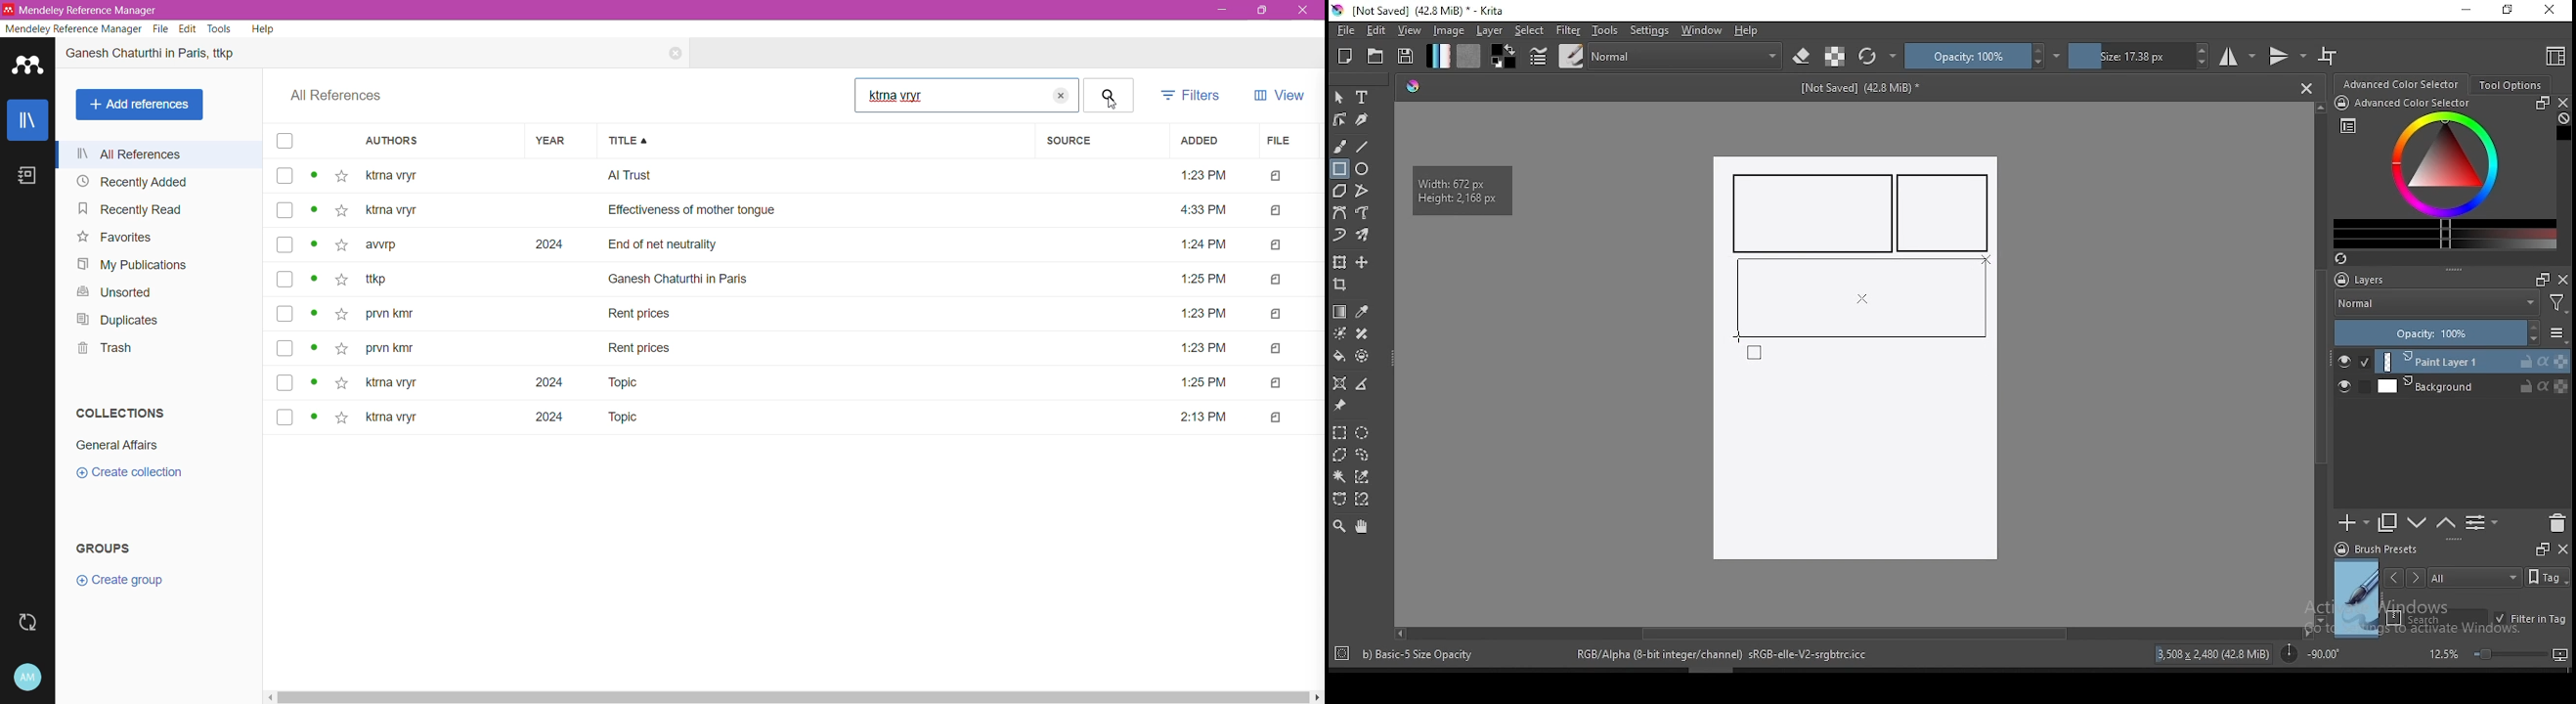  Describe the element at coordinates (2473, 362) in the screenshot. I see `layer` at that location.